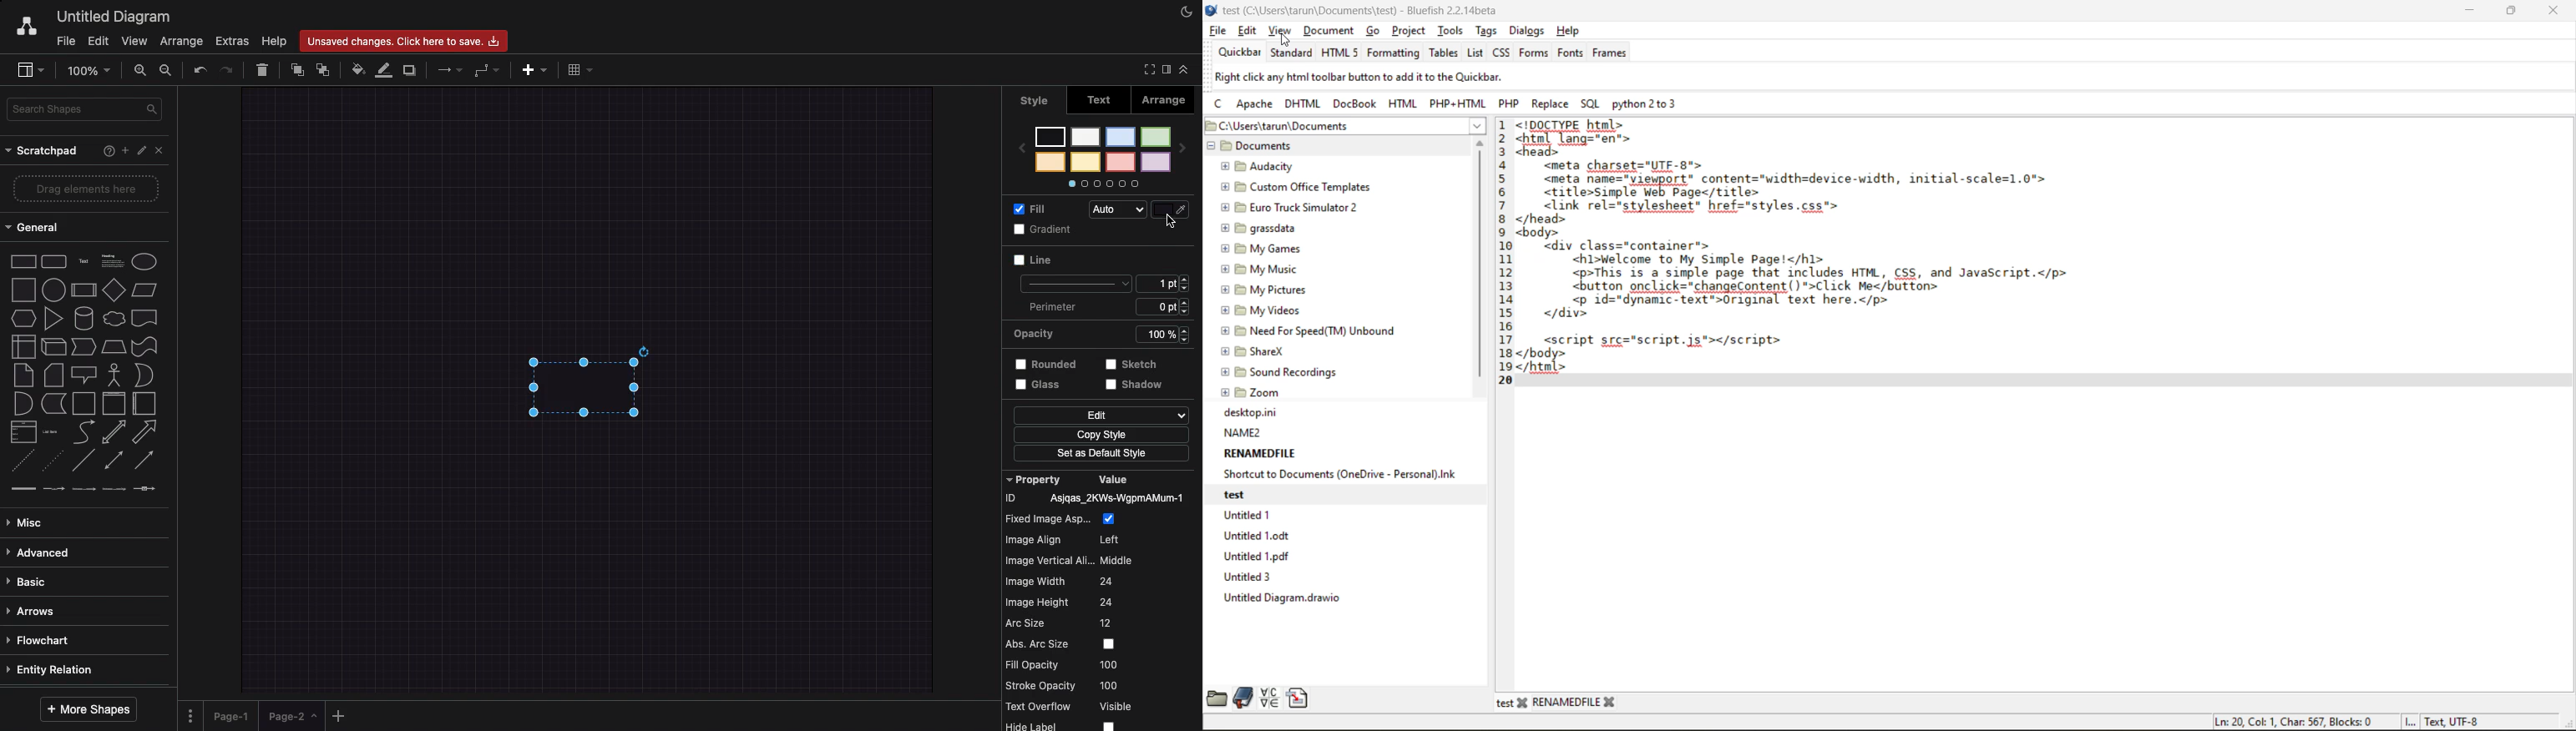  Describe the element at coordinates (1035, 100) in the screenshot. I see `style` at that location.